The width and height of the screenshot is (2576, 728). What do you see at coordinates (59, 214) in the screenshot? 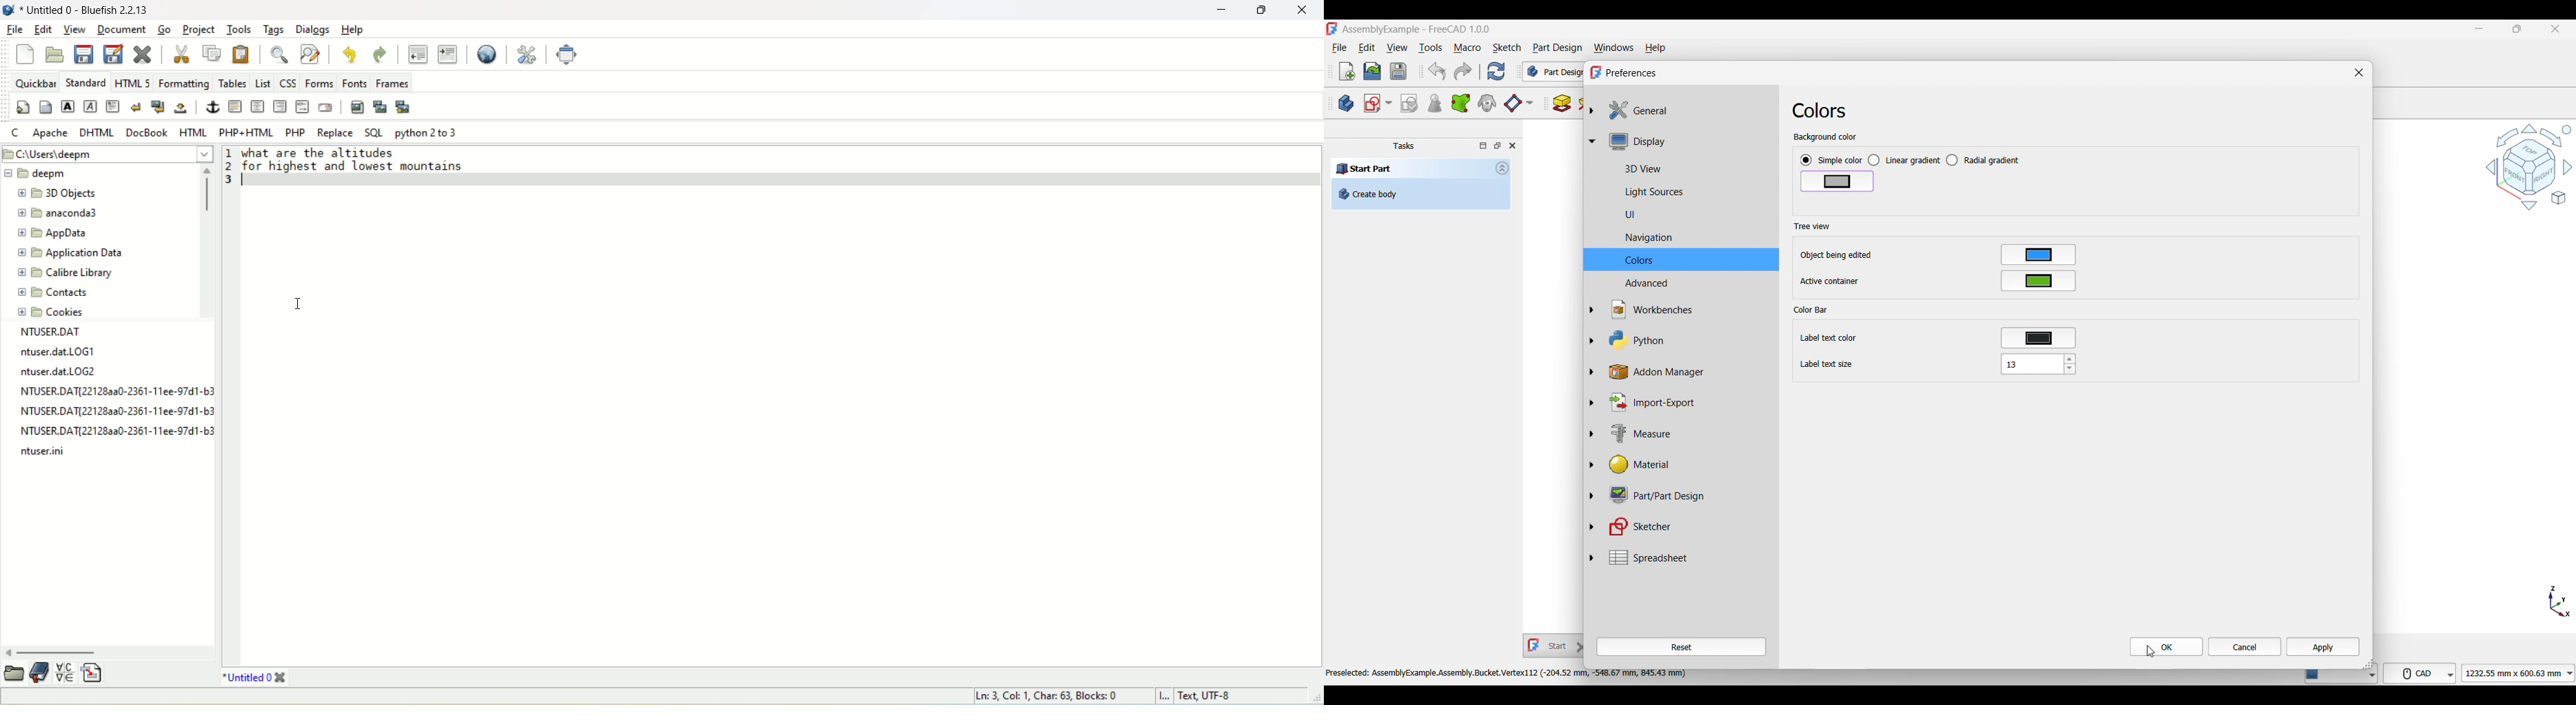
I see `anaconda` at bounding box center [59, 214].